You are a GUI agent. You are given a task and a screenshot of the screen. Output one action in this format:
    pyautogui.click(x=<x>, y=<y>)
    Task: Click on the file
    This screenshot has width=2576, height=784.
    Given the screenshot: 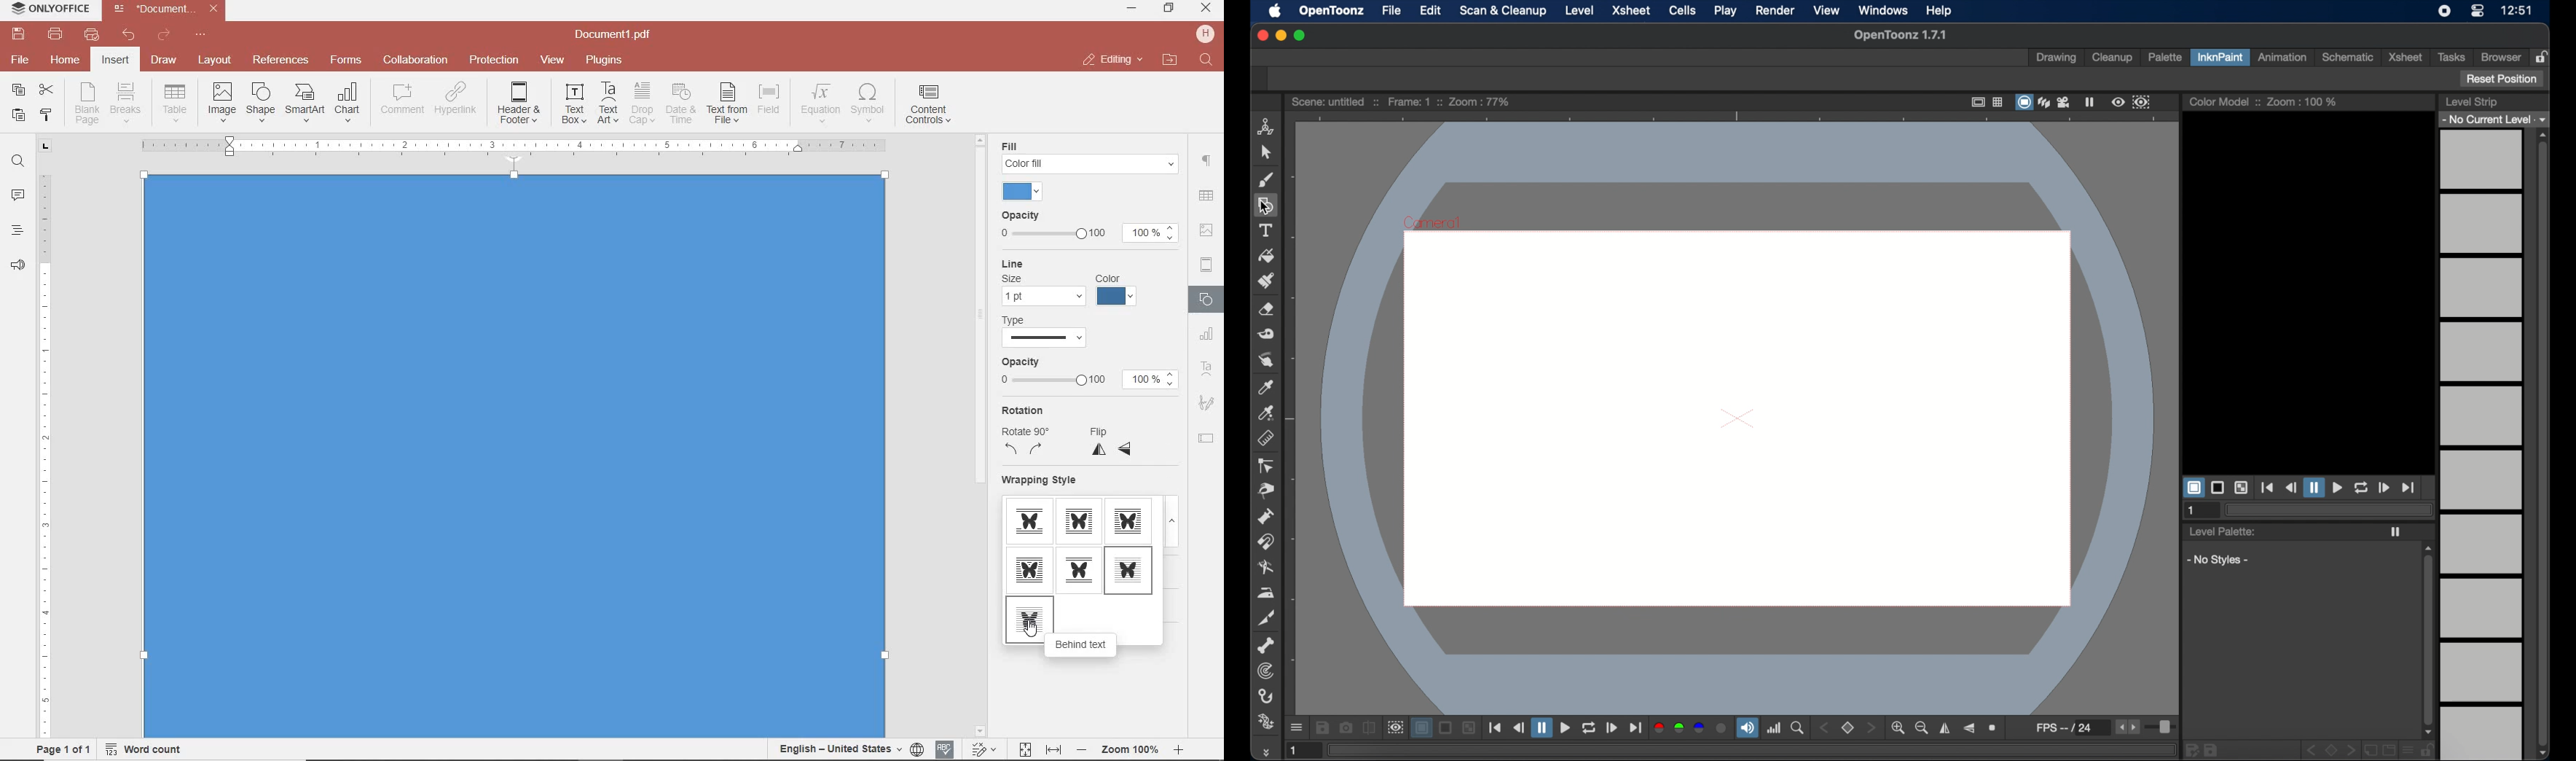 What is the action you would take?
    pyautogui.click(x=21, y=60)
    